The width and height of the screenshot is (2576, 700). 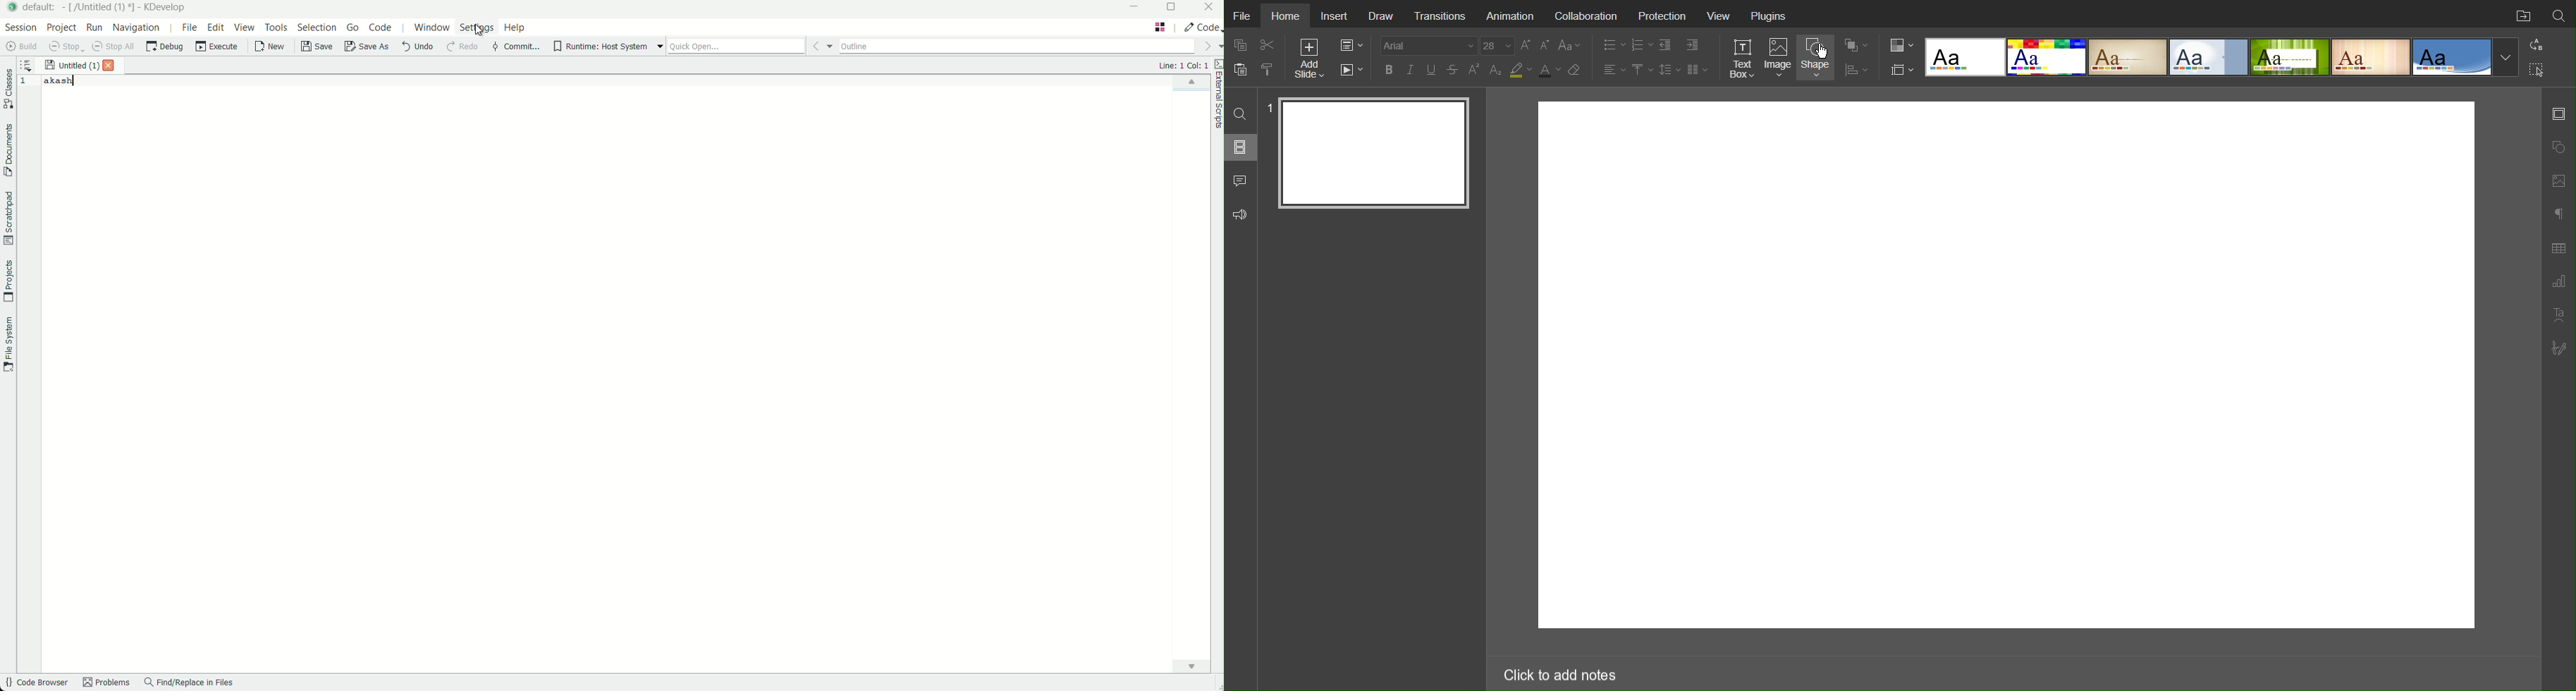 I want to click on Cut, so click(x=1269, y=44).